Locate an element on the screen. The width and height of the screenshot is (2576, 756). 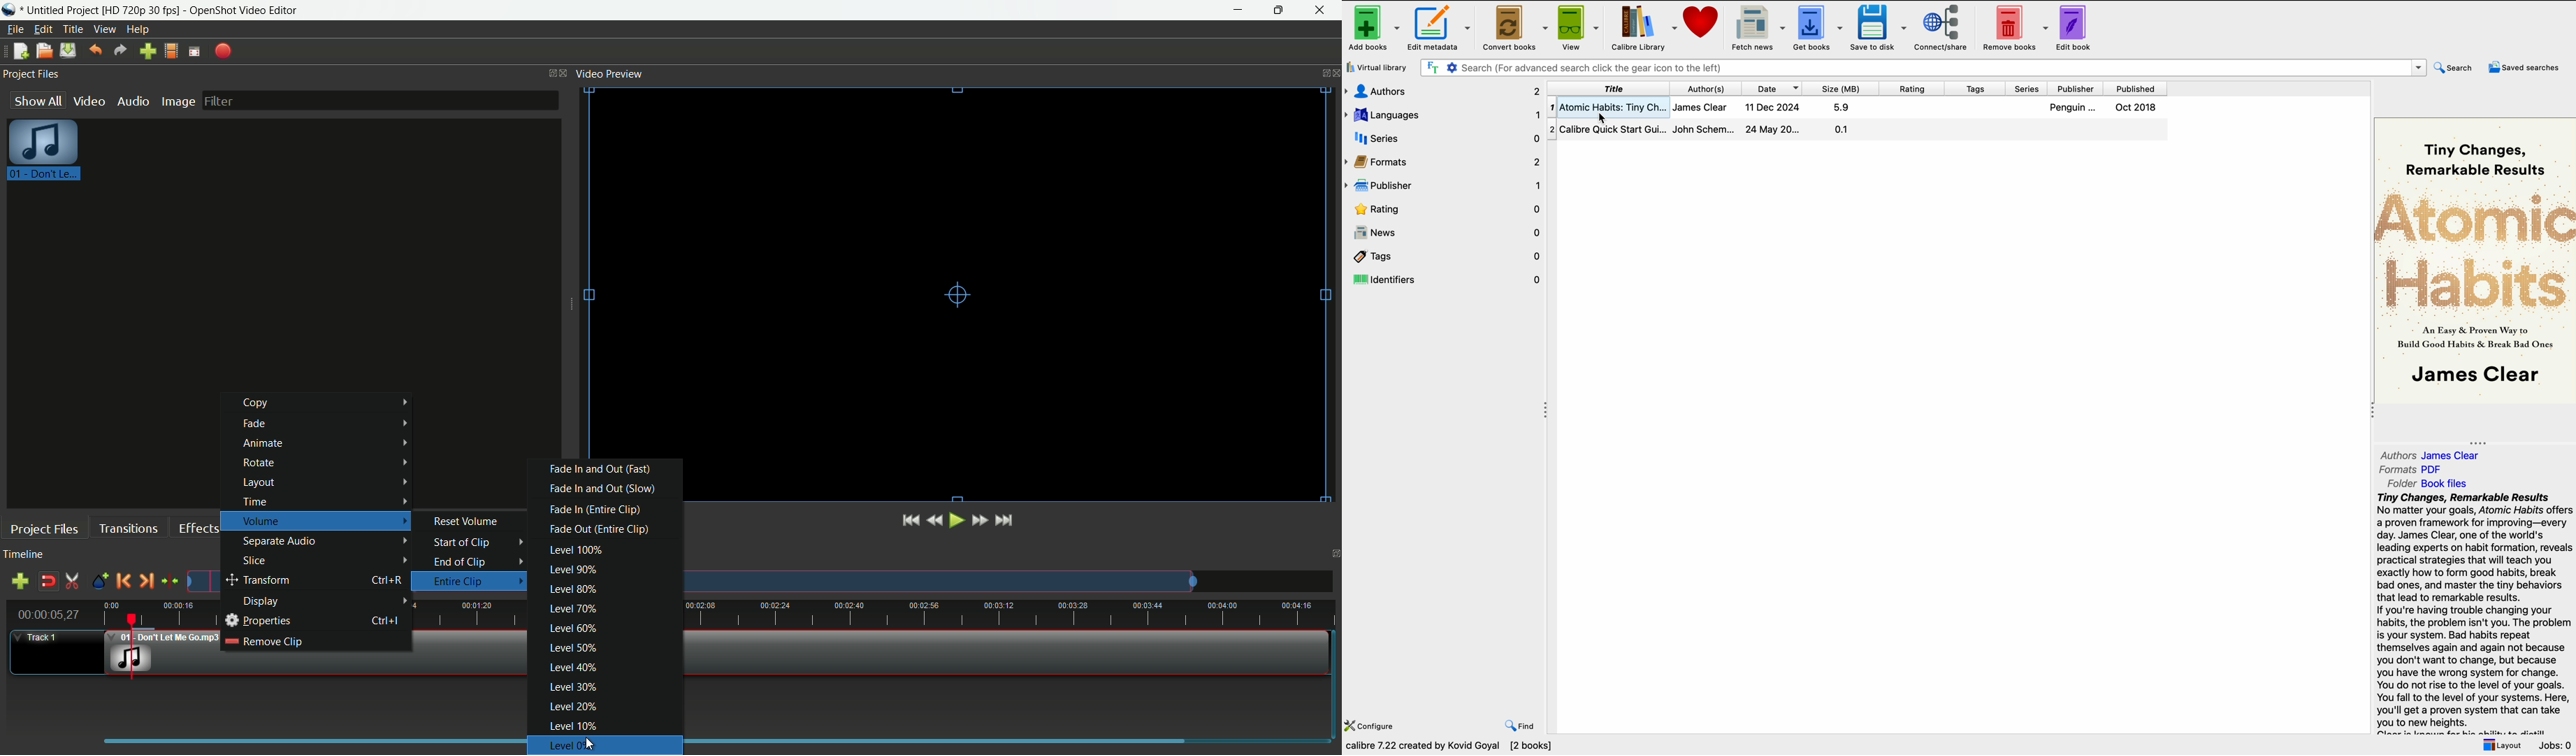
rating is located at coordinates (1913, 89).